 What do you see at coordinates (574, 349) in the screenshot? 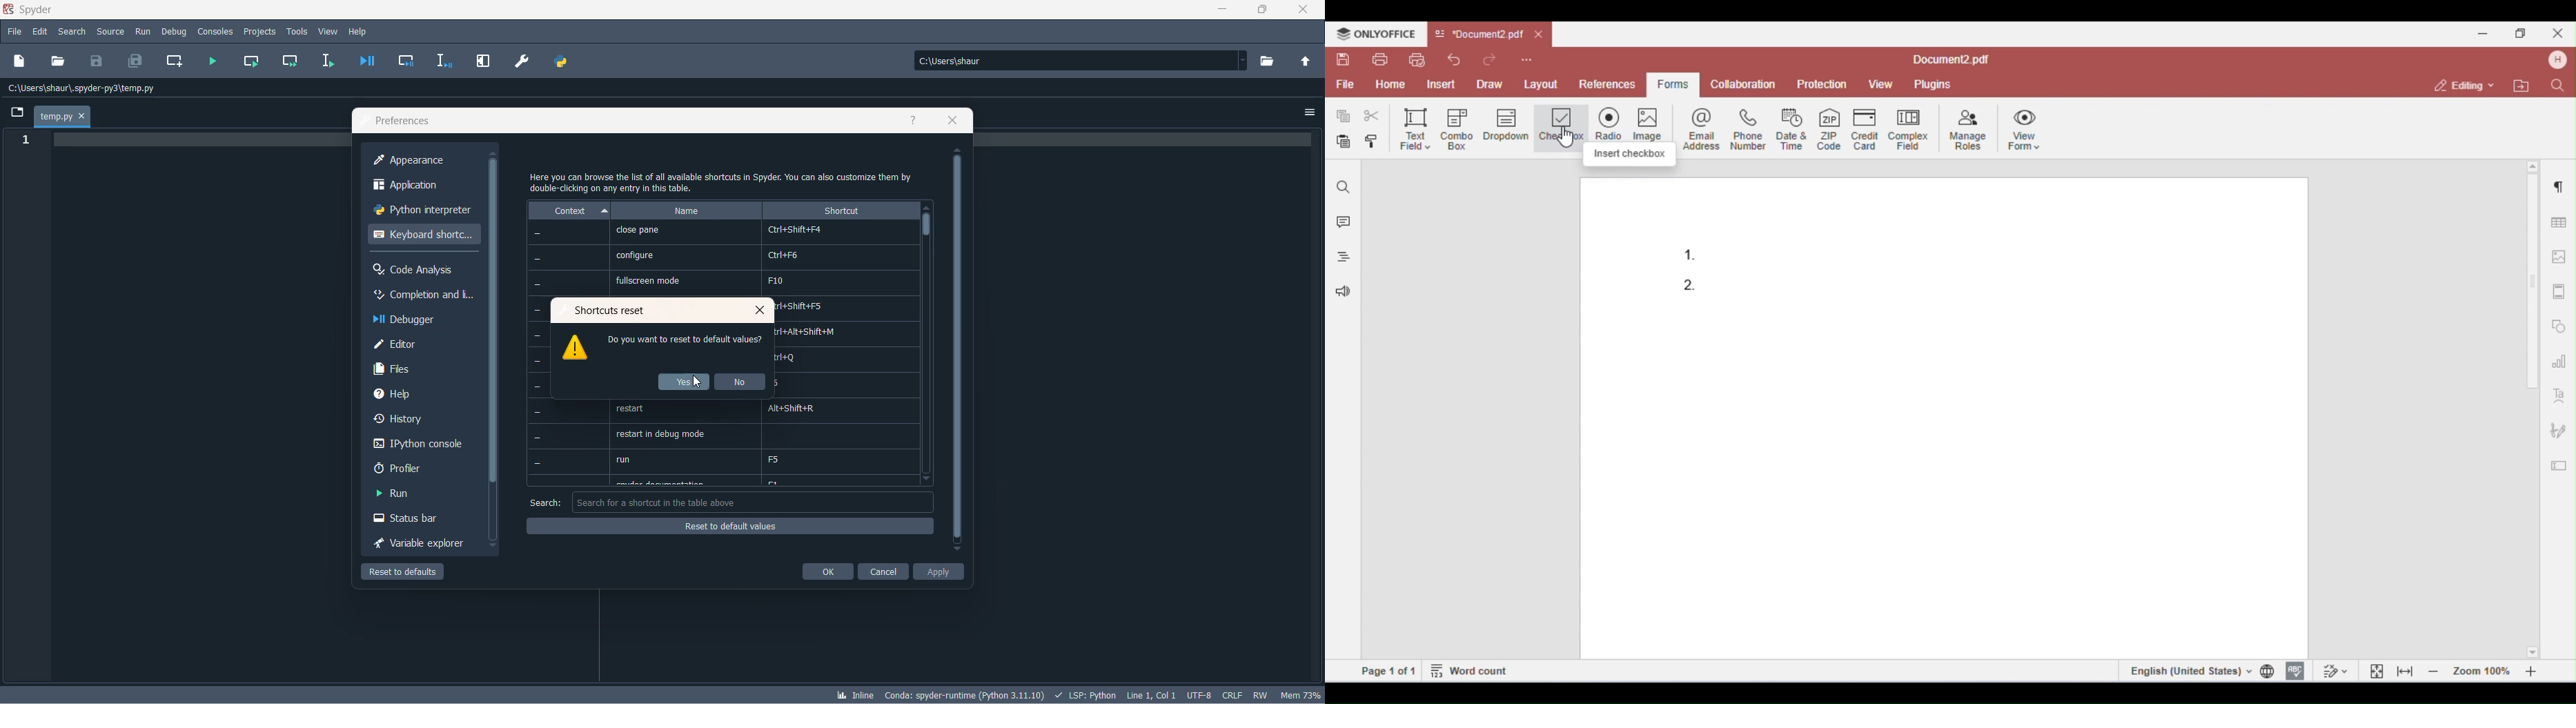
I see `logo` at bounding box center [574, 349].